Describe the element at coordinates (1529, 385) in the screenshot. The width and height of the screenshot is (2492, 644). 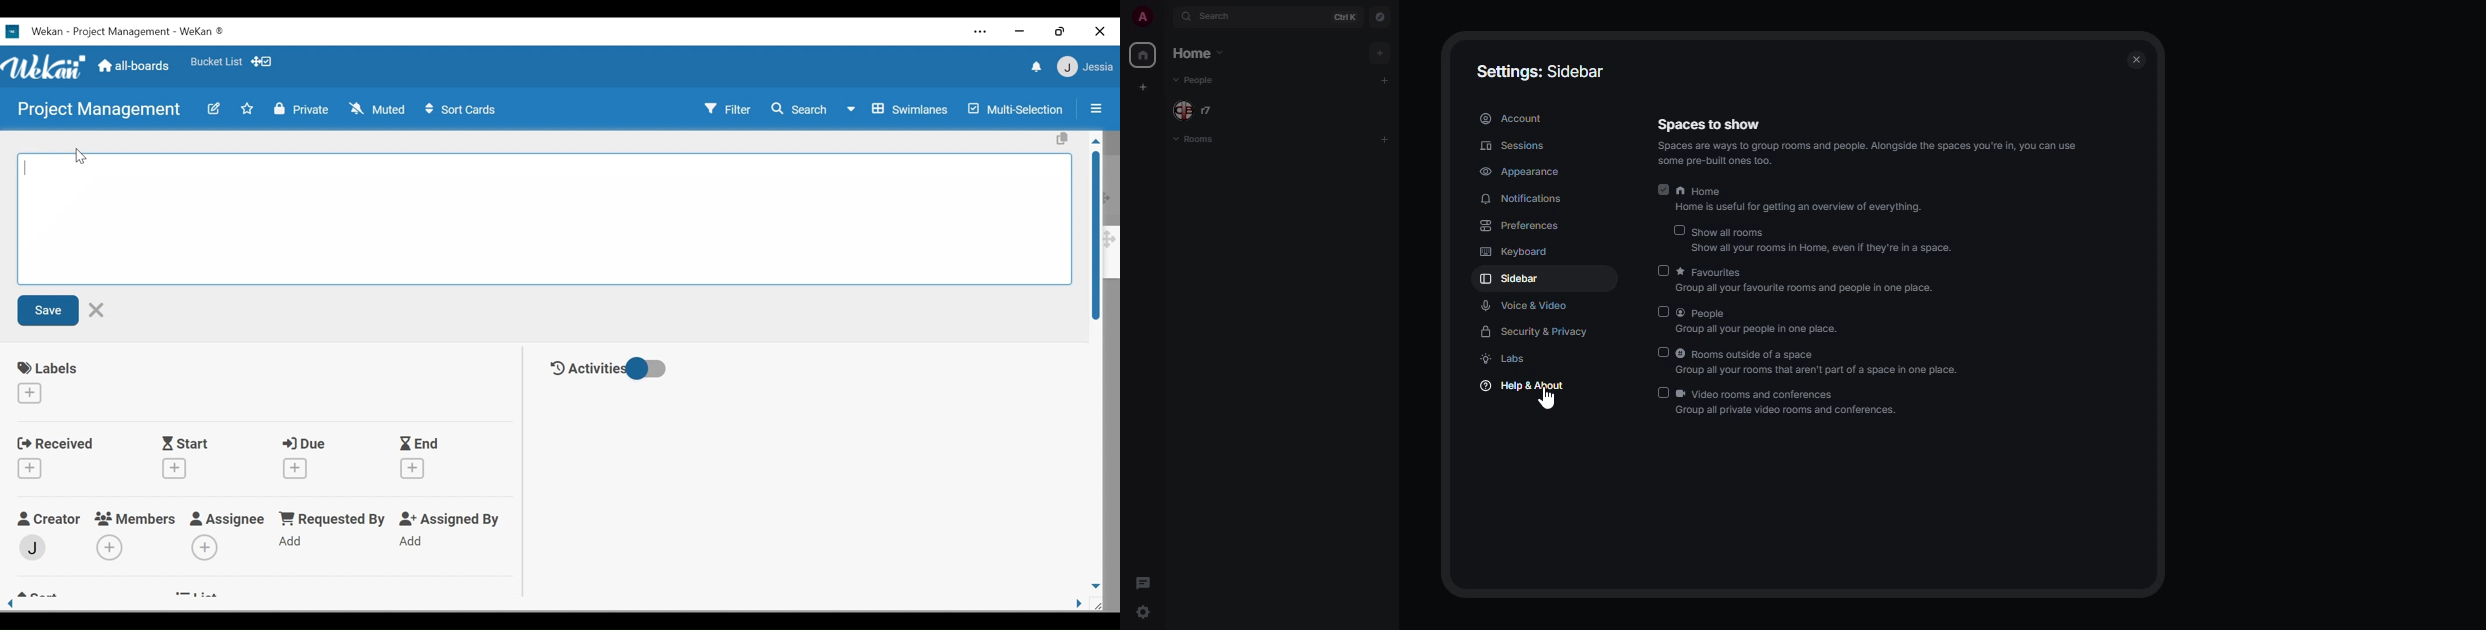
I see `help & about` at that location.